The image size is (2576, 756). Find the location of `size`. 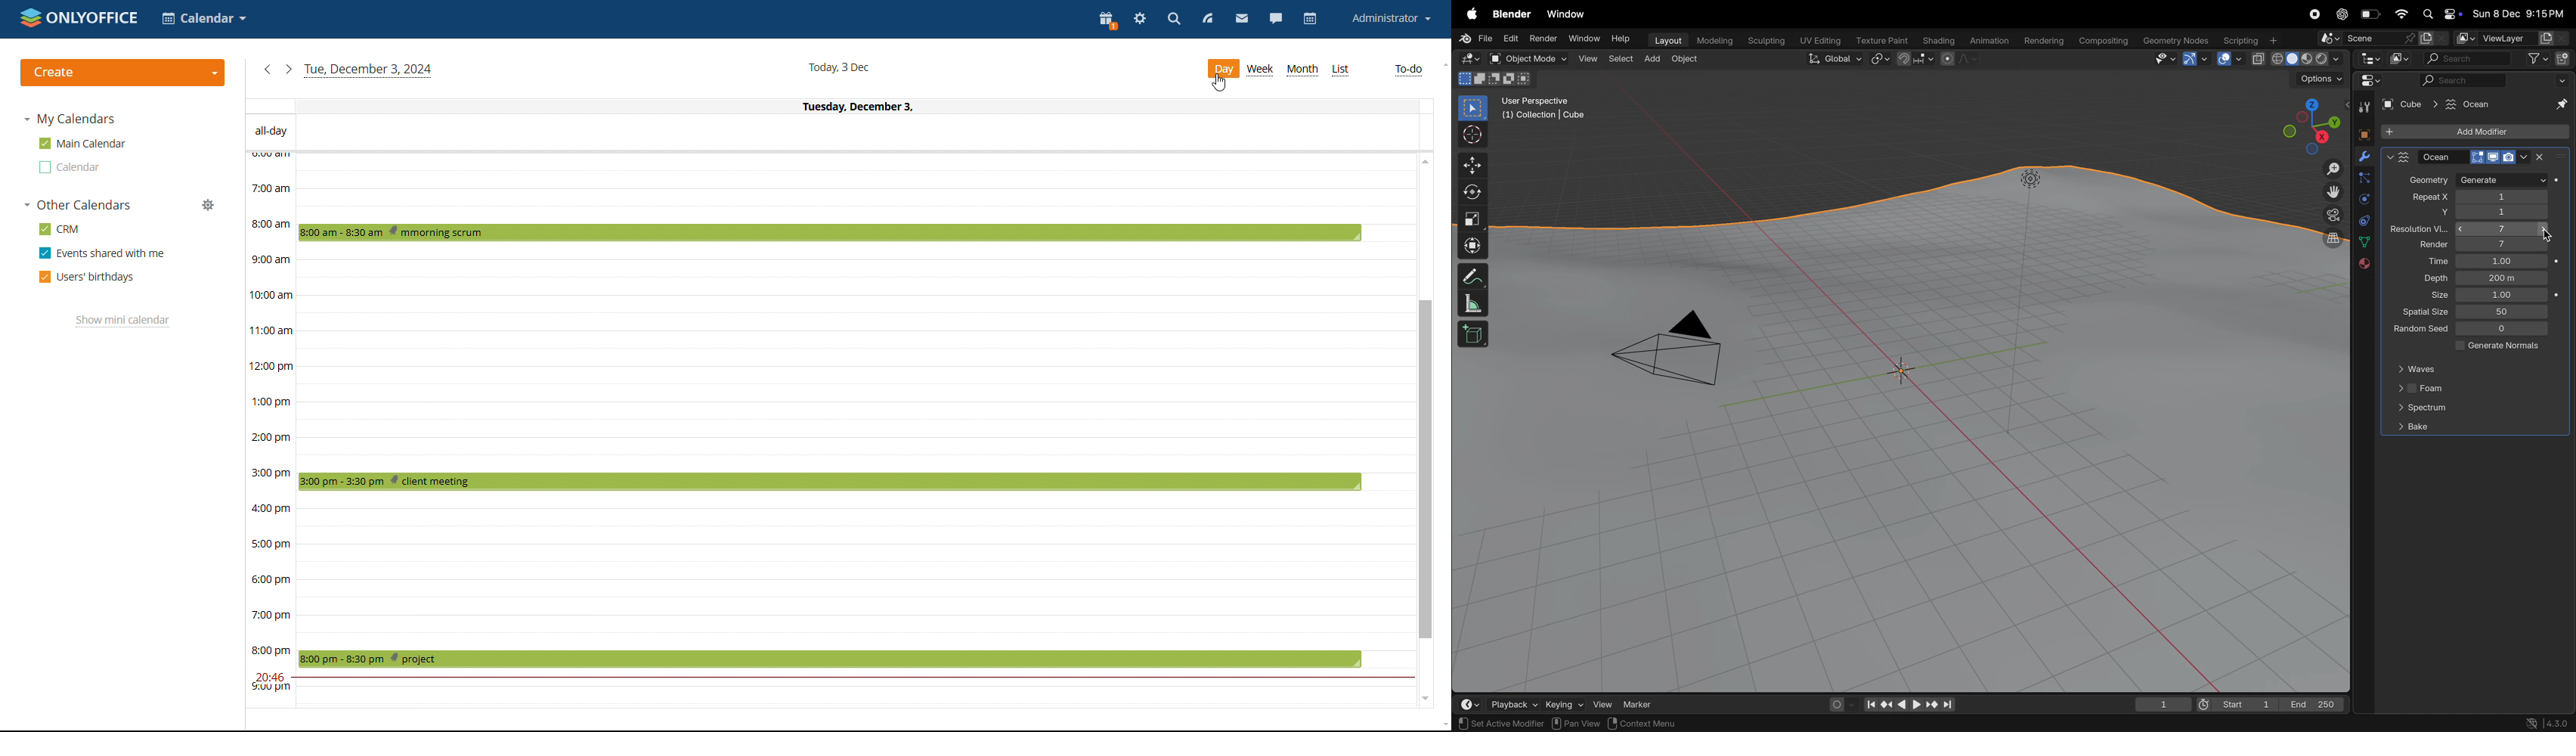

size is located at coordinates (2433, 296).